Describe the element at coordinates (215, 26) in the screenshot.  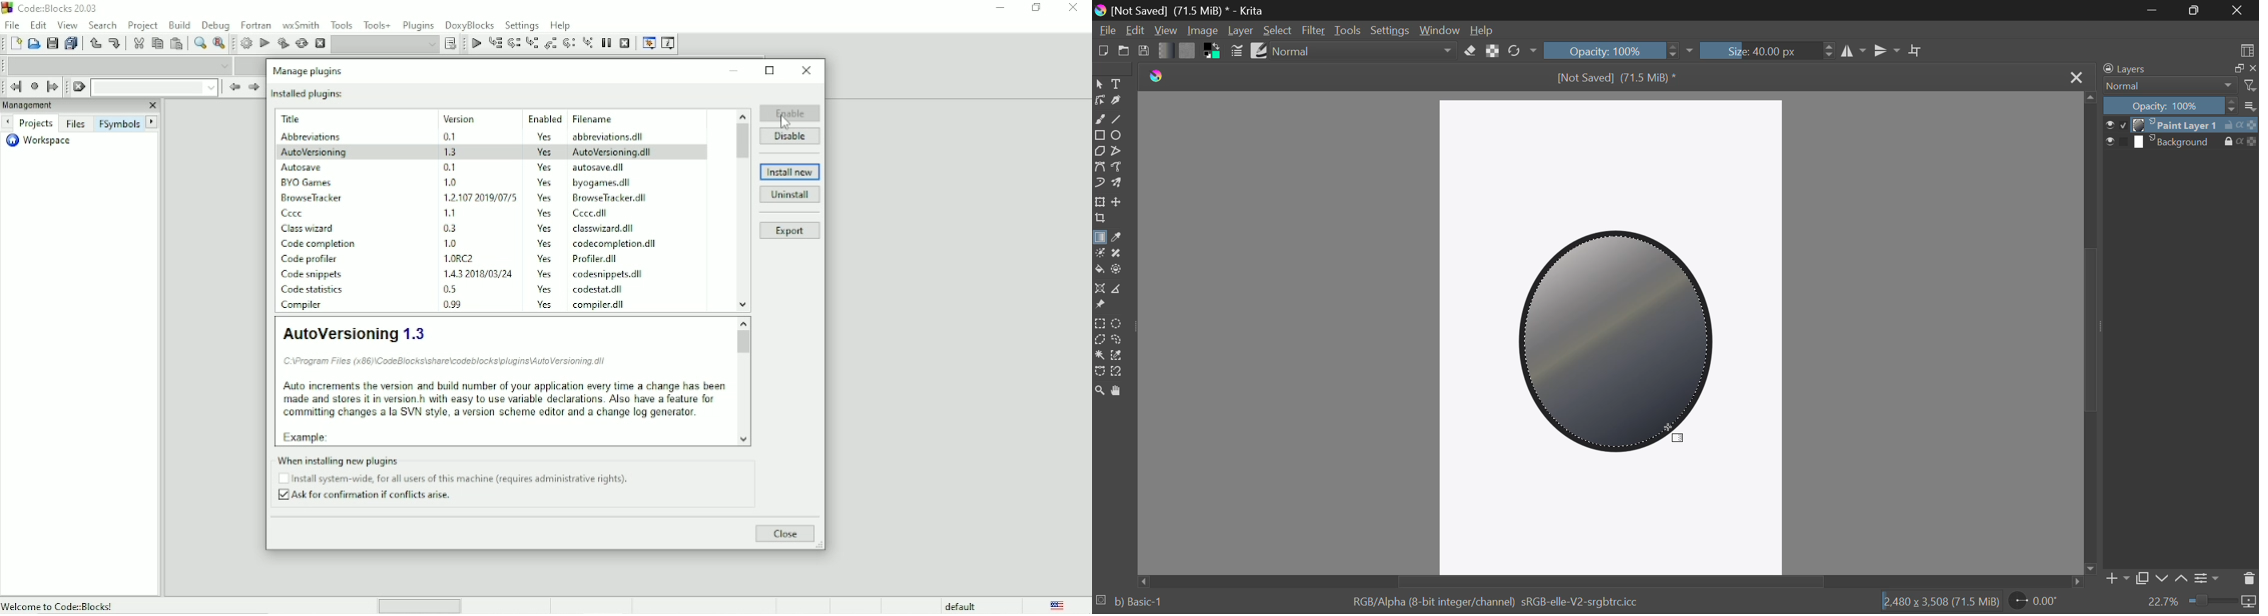
I see `Debug` at that location.